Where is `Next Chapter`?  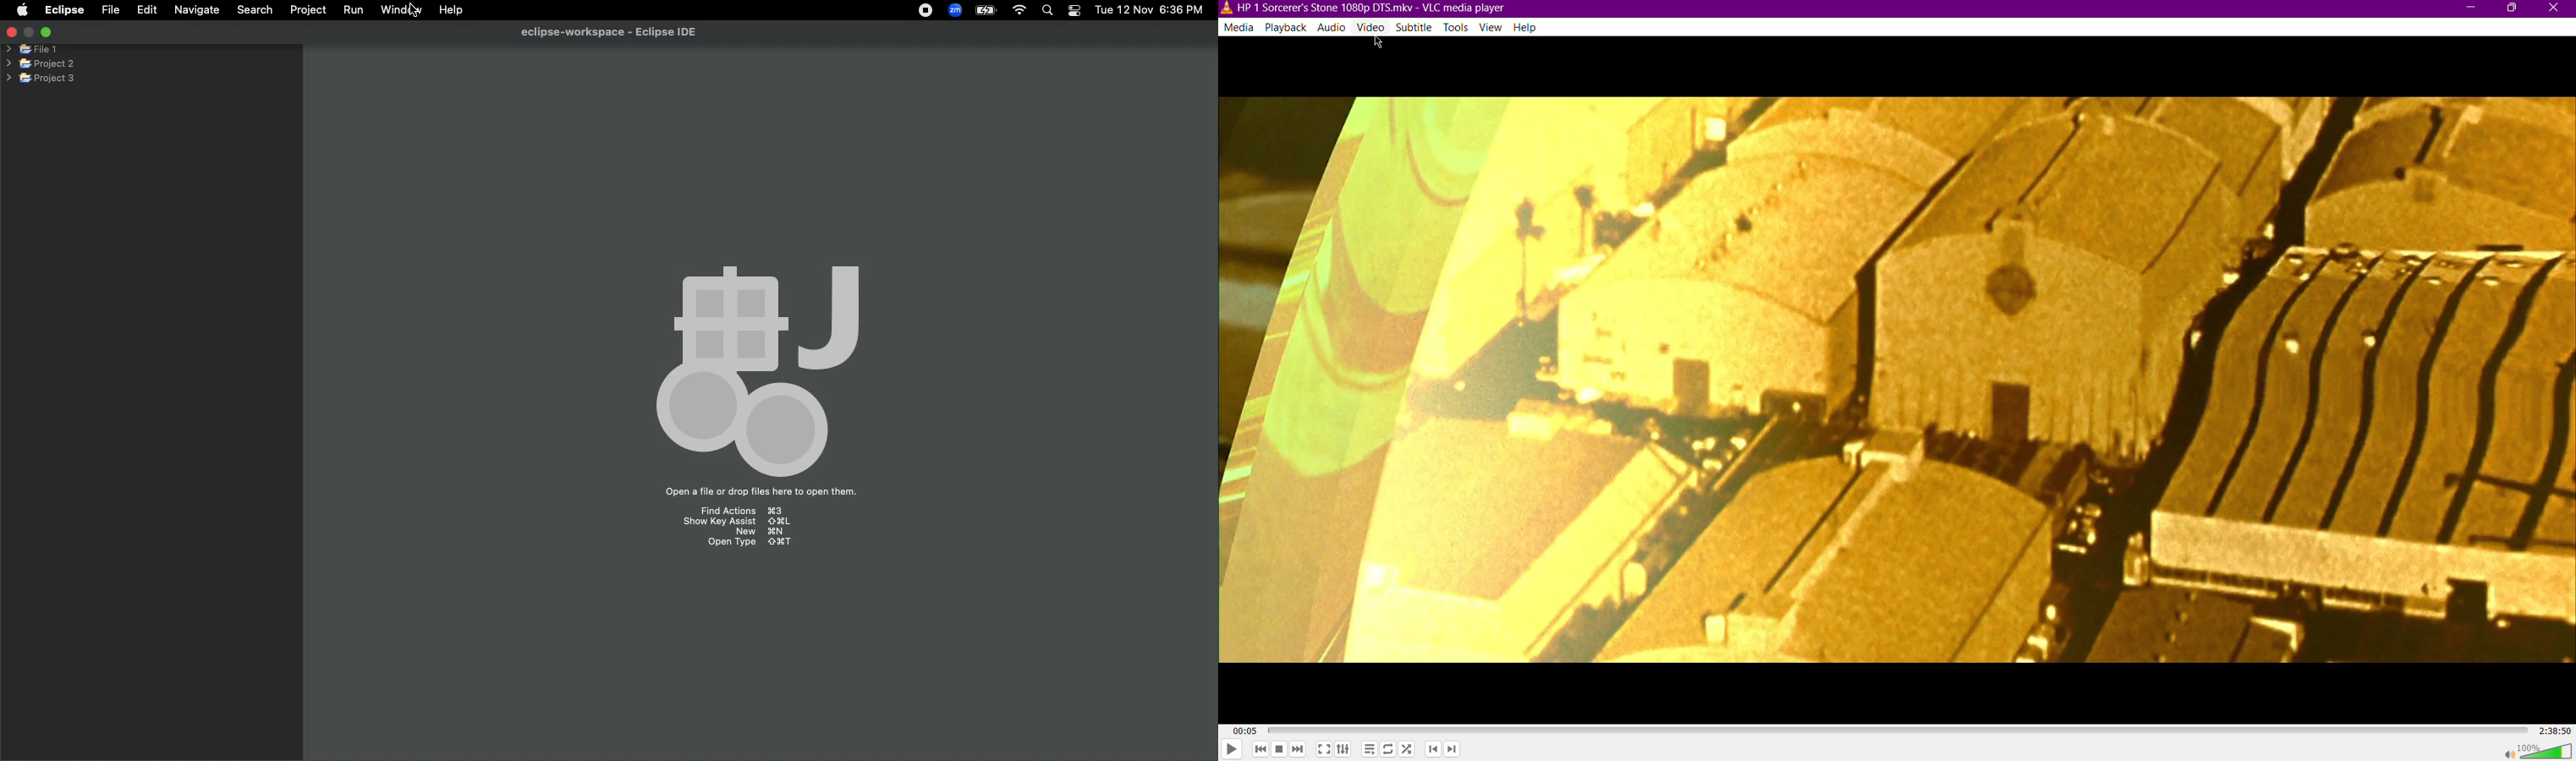 Next Chapter is located at coordinates (1452, 750).